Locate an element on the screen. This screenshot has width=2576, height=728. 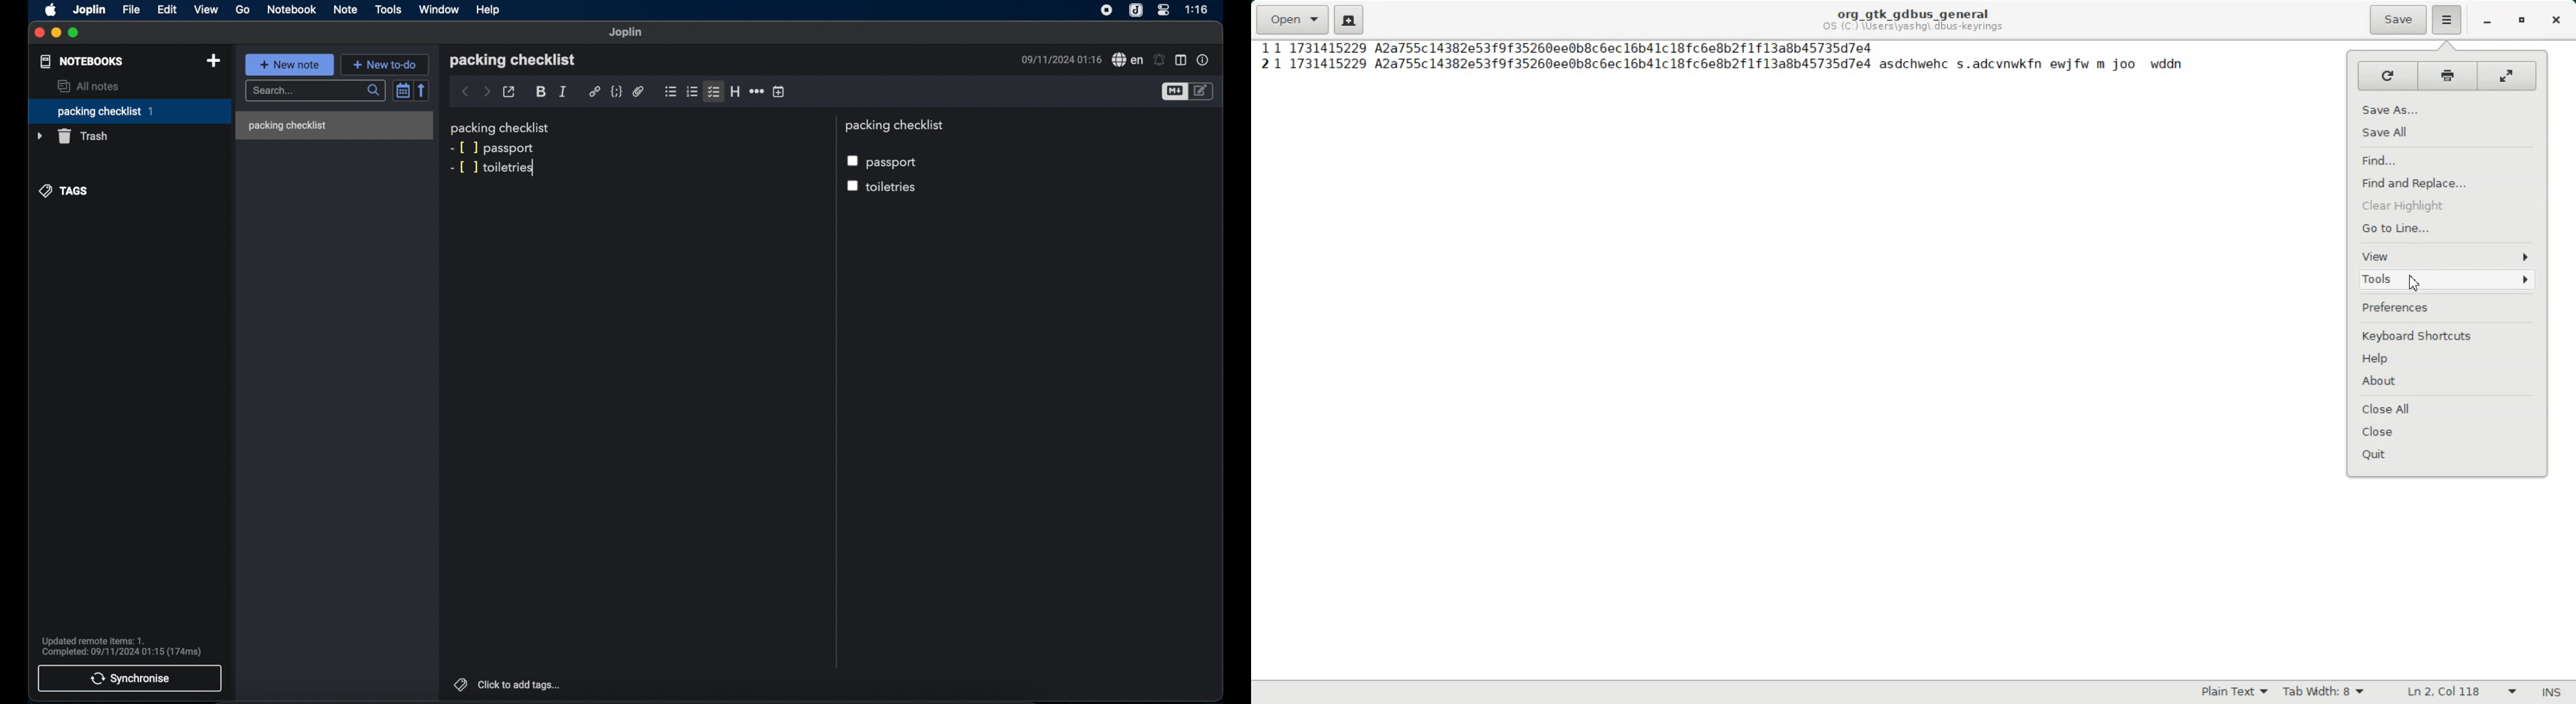
new to do is located at coordinates (385, 64).